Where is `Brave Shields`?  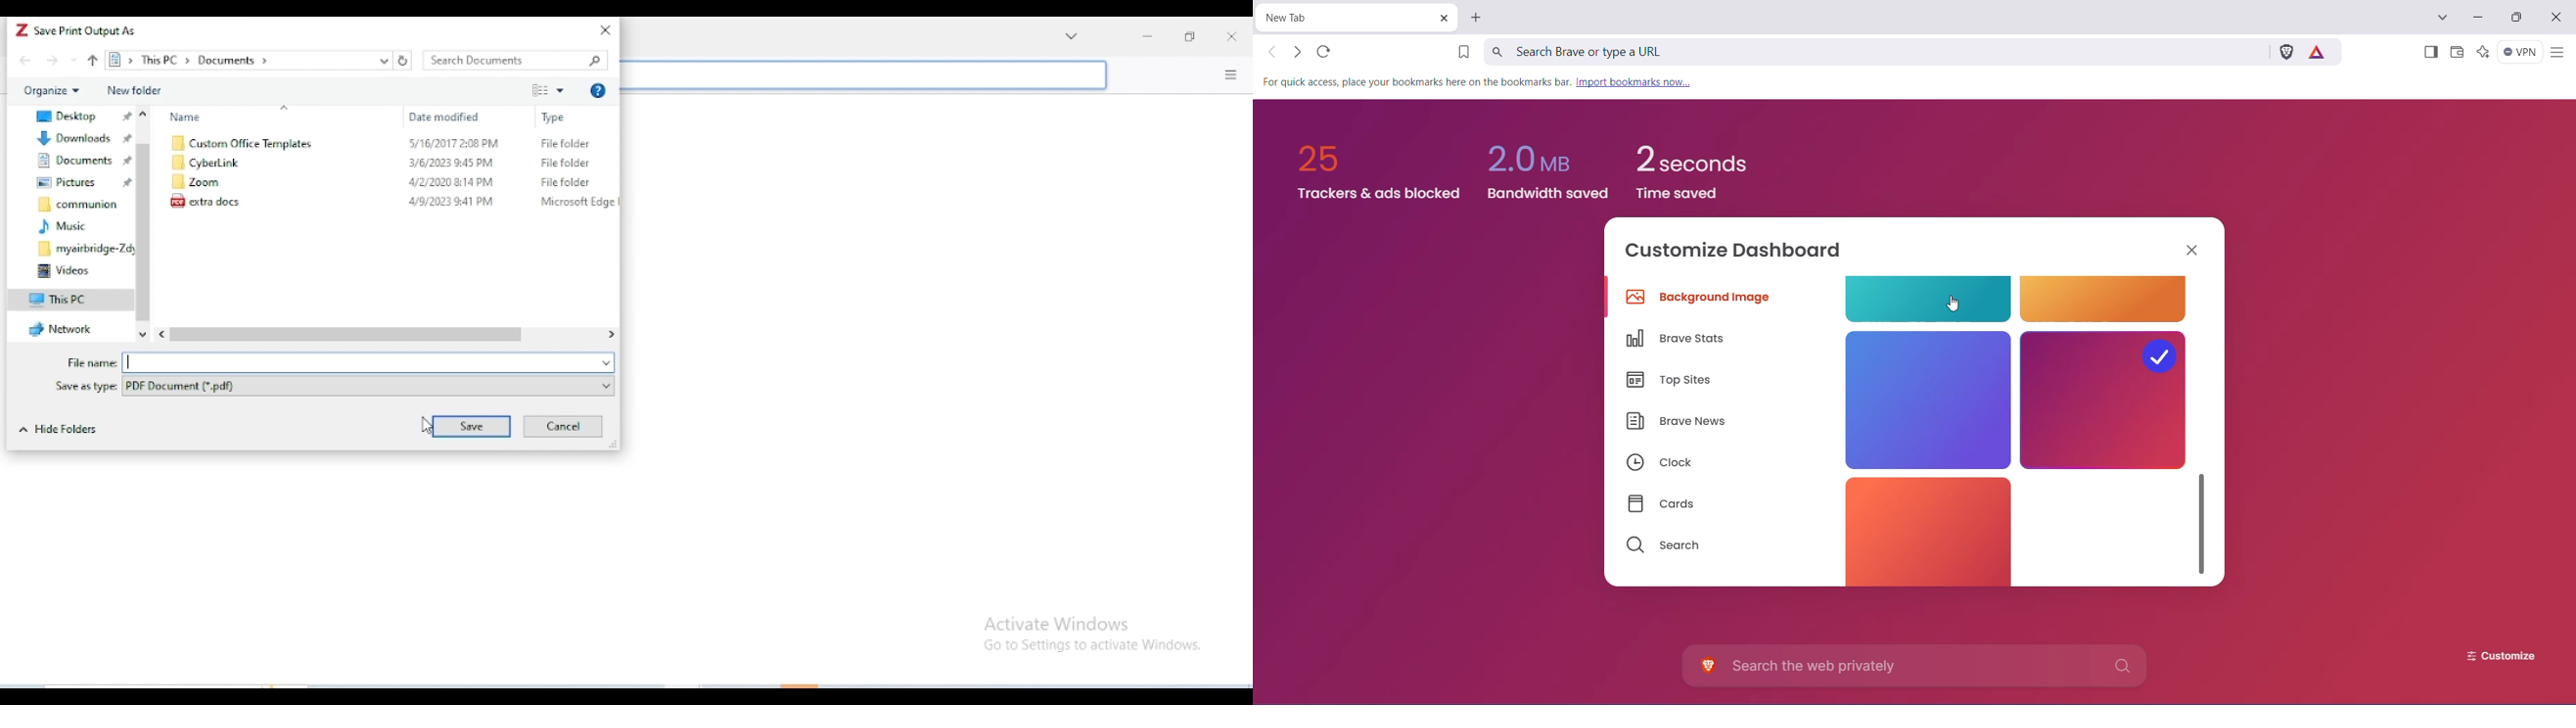
Brave Shields is located at coordinates (2286, 51).